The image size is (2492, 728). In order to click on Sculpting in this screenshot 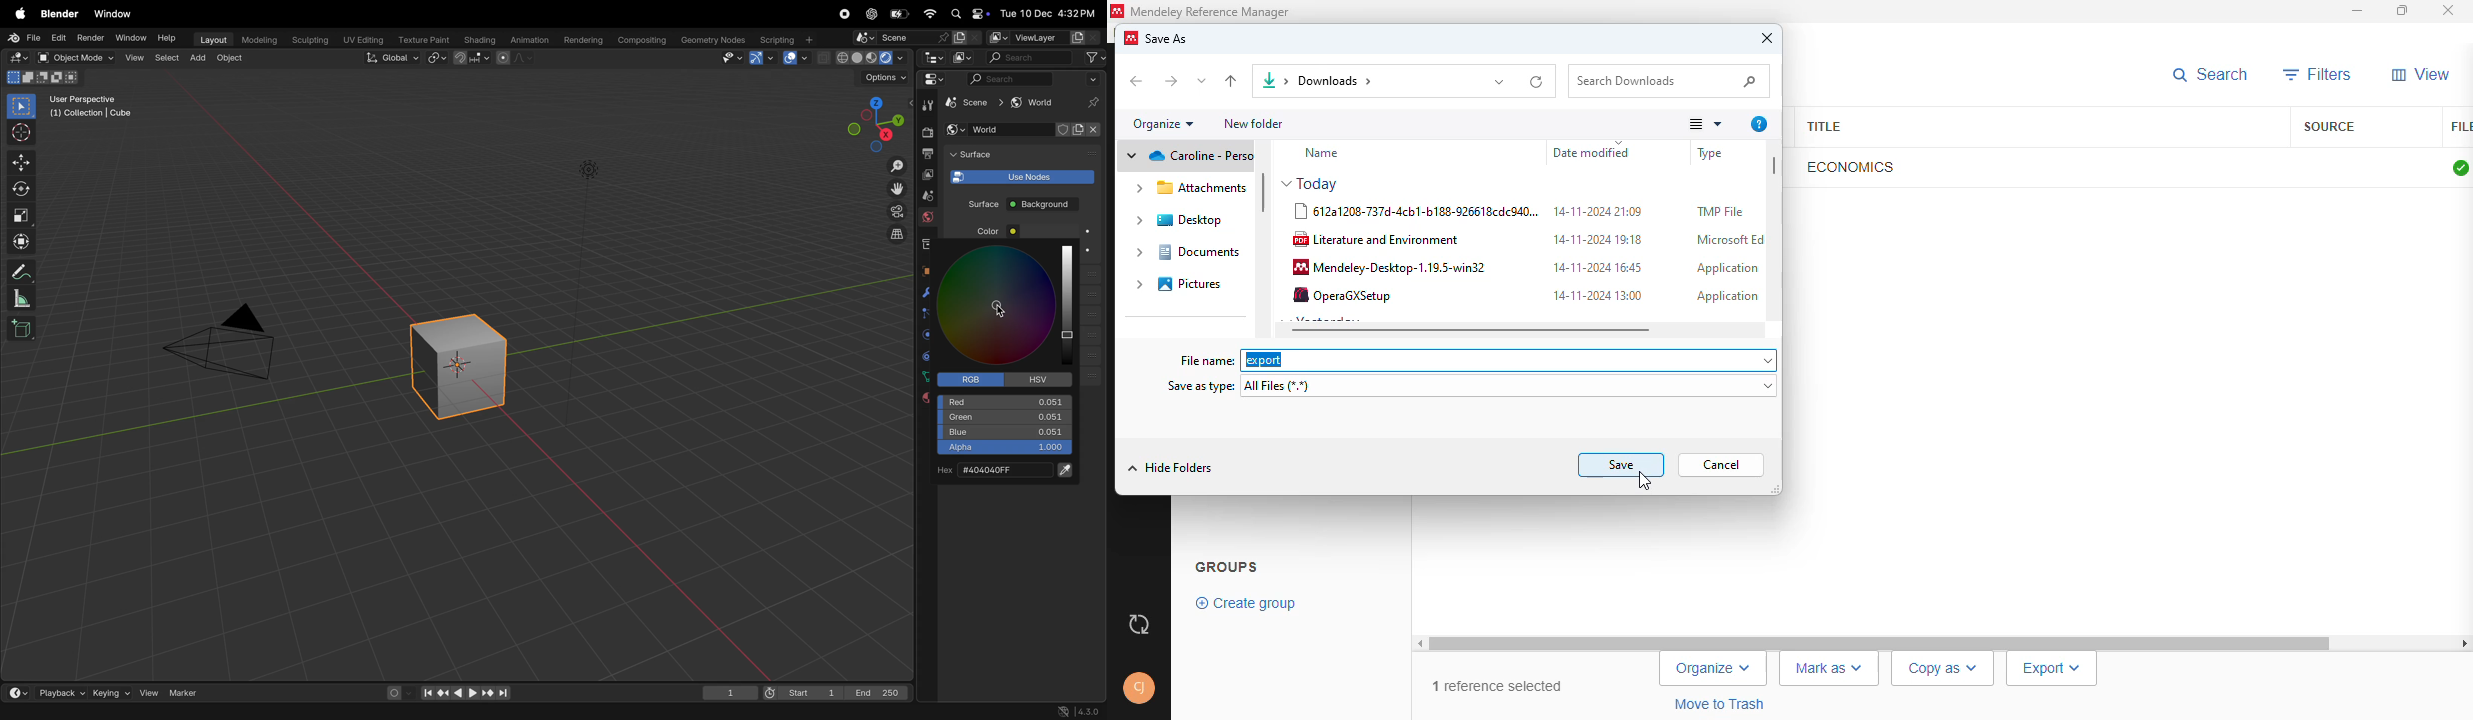, I will do `click(307, 40)`.